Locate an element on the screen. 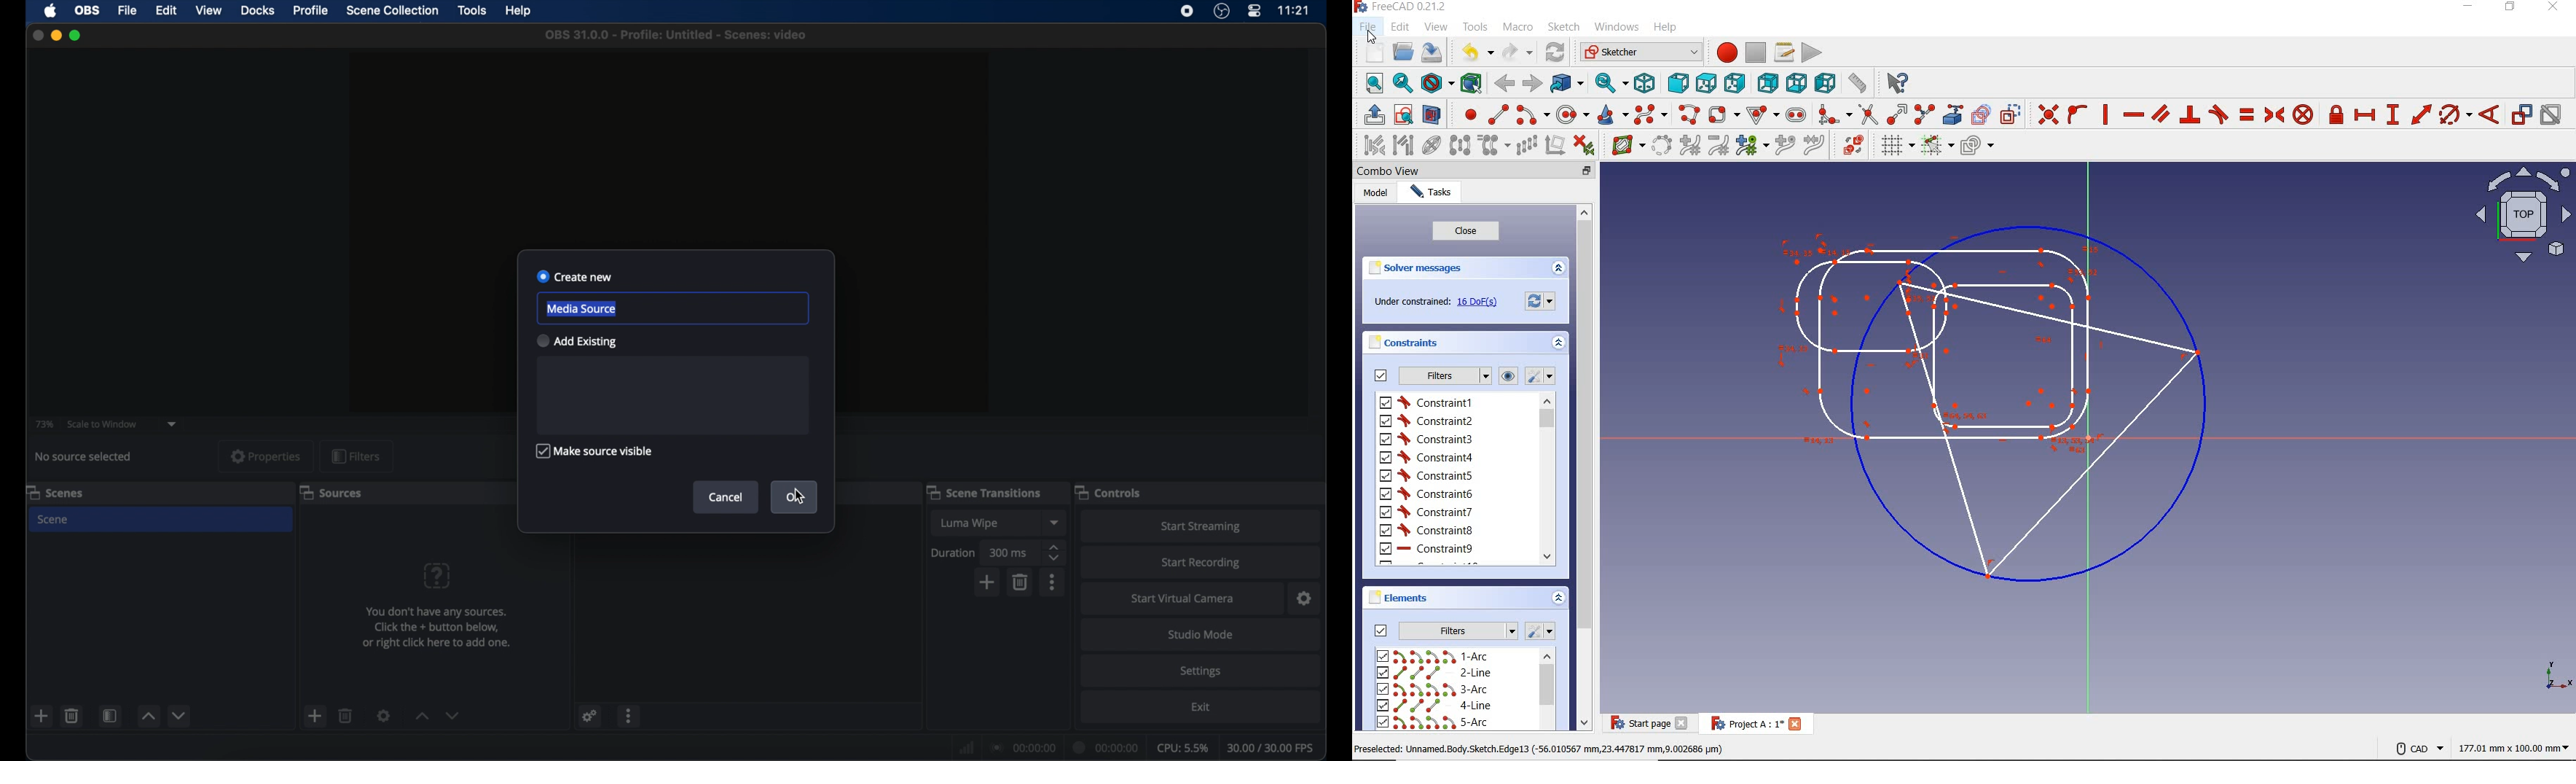 The image size is (2576, 784). maximize is located at coordinates (77, 37).